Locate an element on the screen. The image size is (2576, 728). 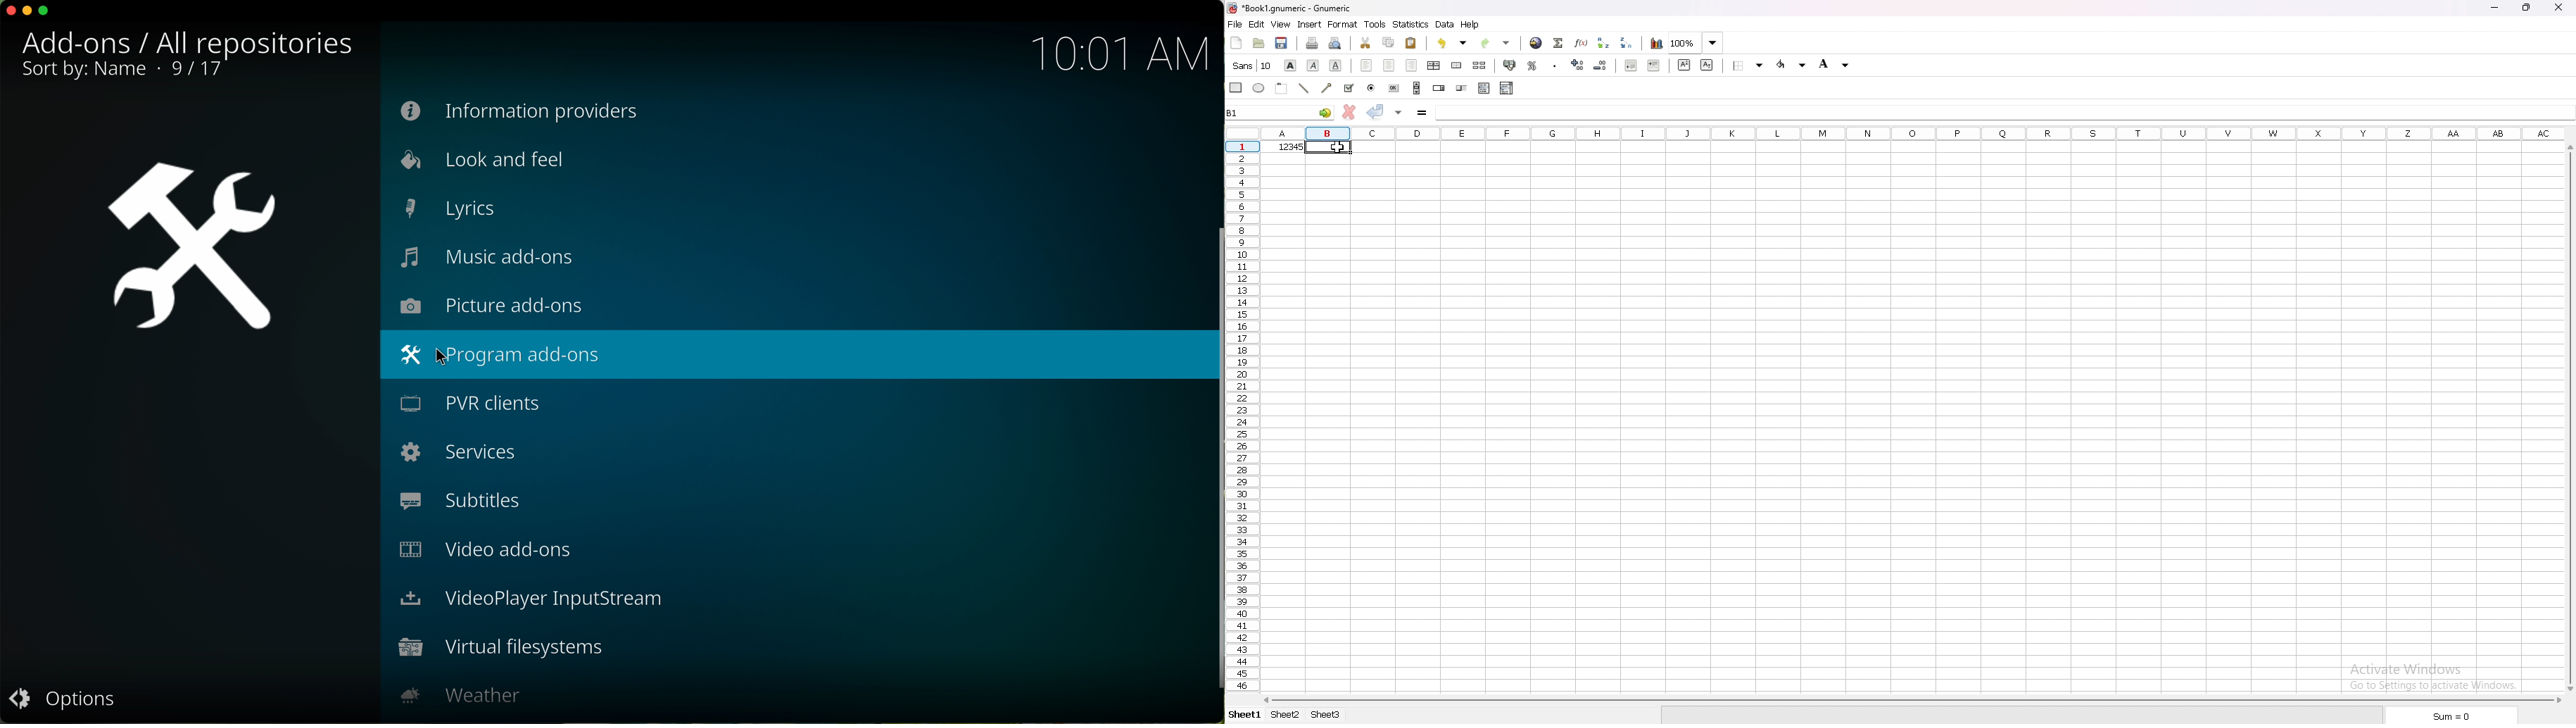
minimize is located at coordinates (2497, 6).